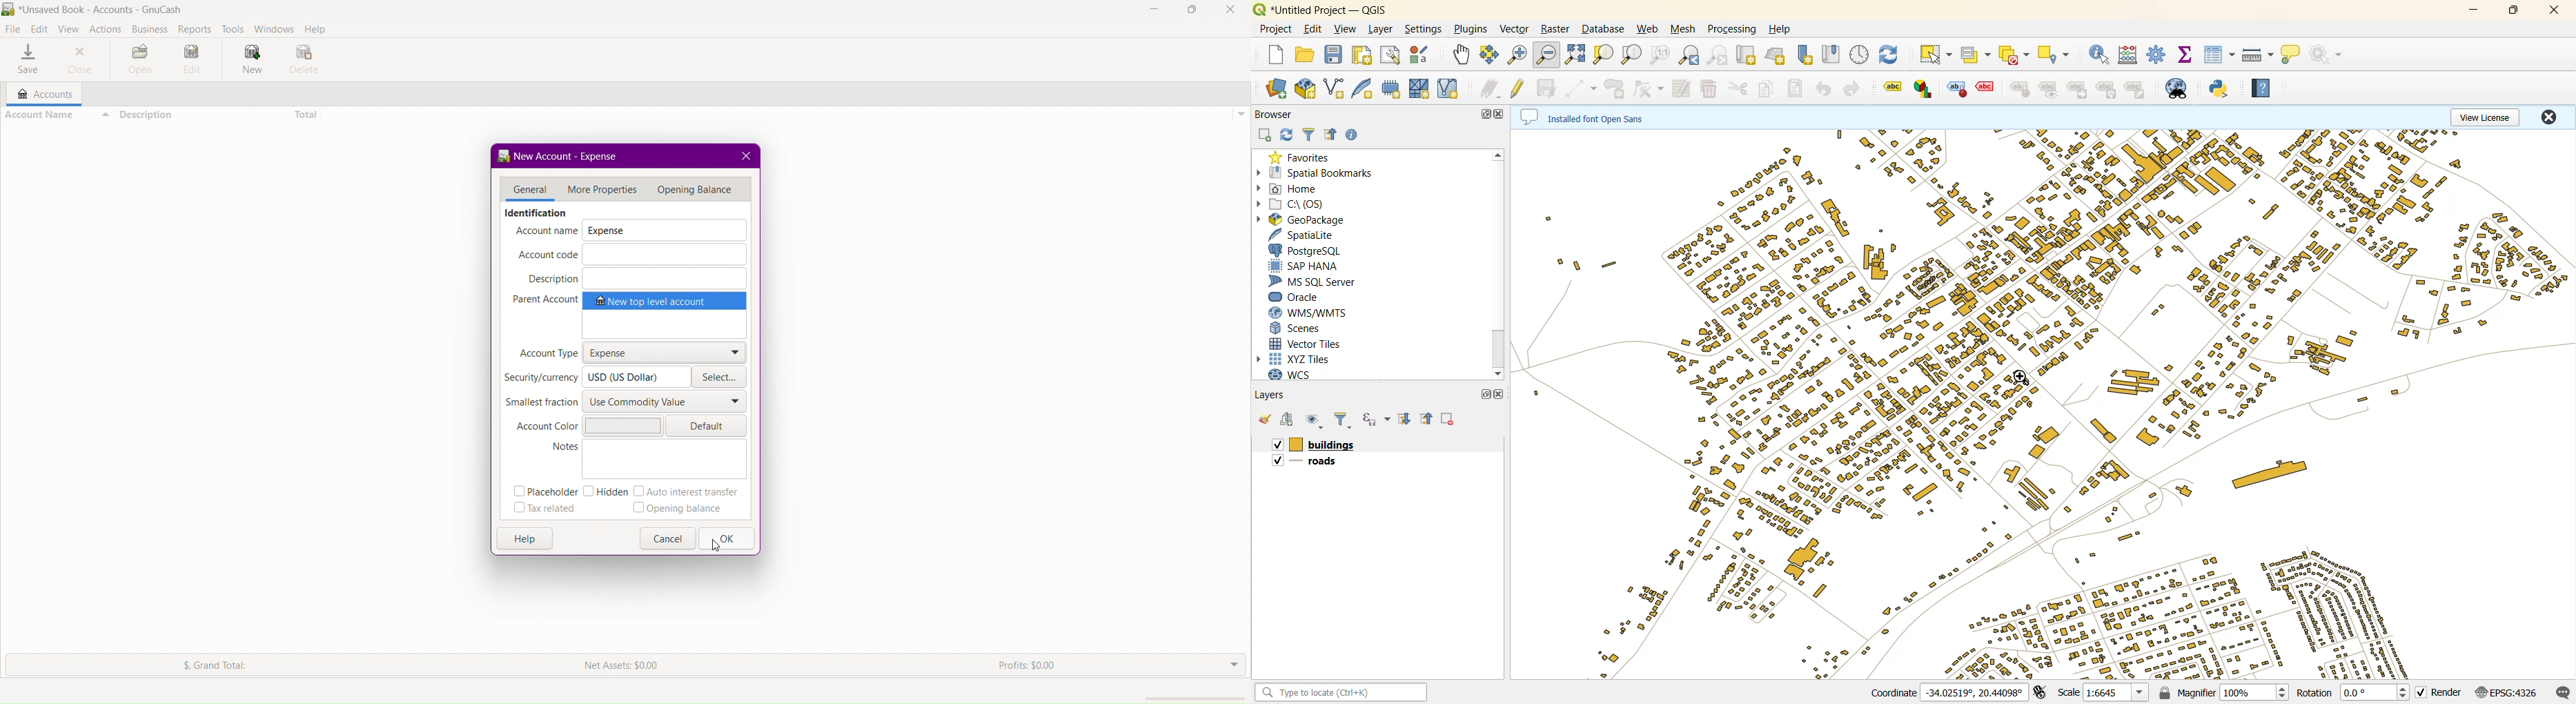 The height and width of the screenshot is (728, 2576). I want to click on spatialite, so click(1307, 235).